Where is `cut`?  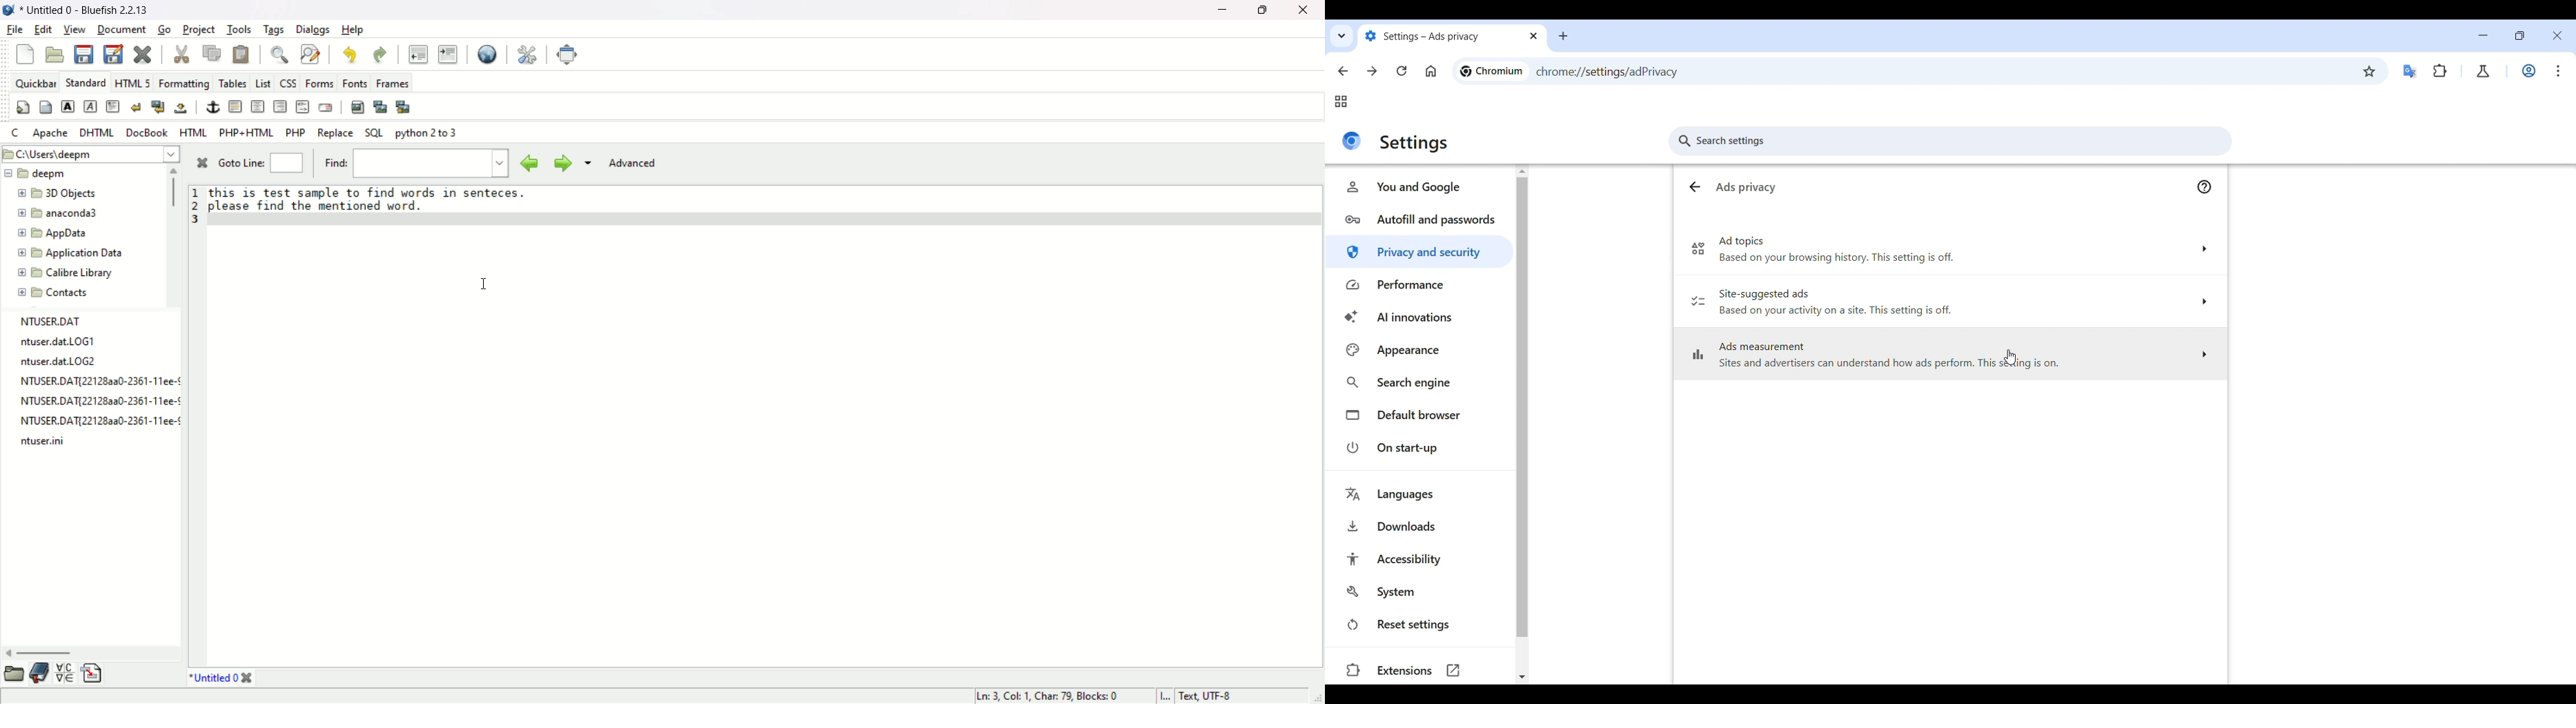 cut is located at coordinates (181, 54).